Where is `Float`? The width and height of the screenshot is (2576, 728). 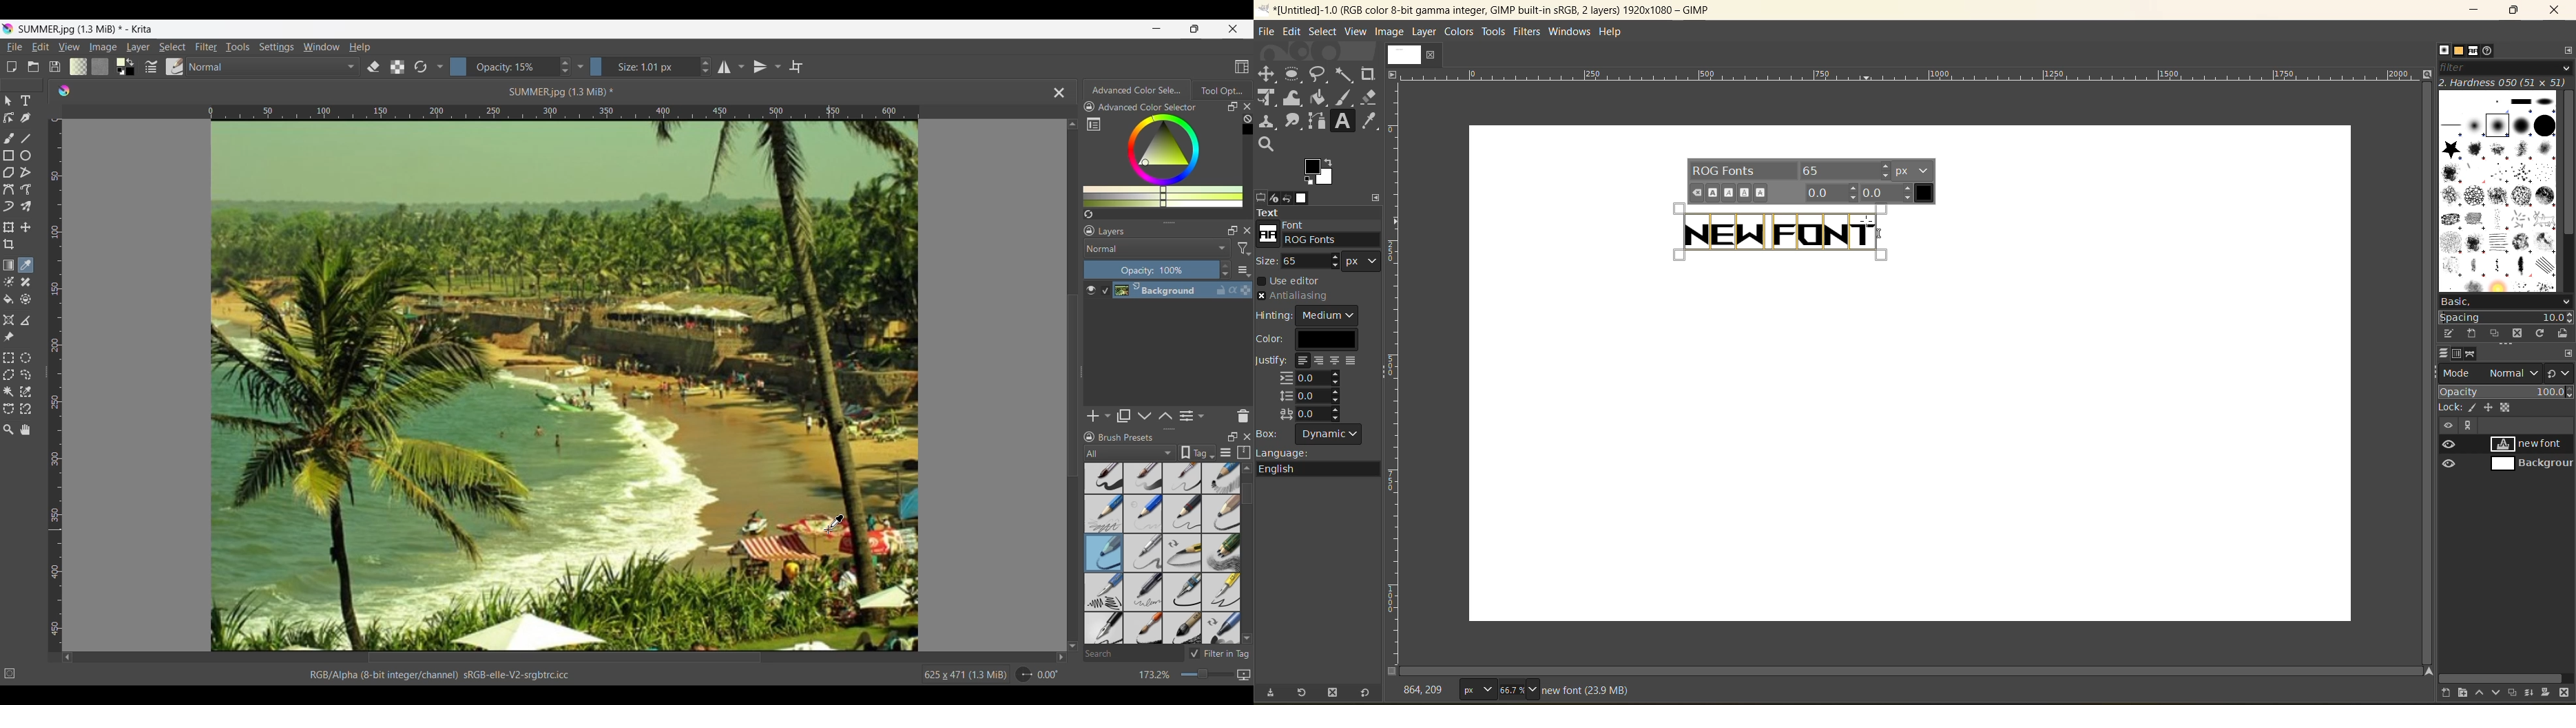 Float is located at coordinates (1233, 436).